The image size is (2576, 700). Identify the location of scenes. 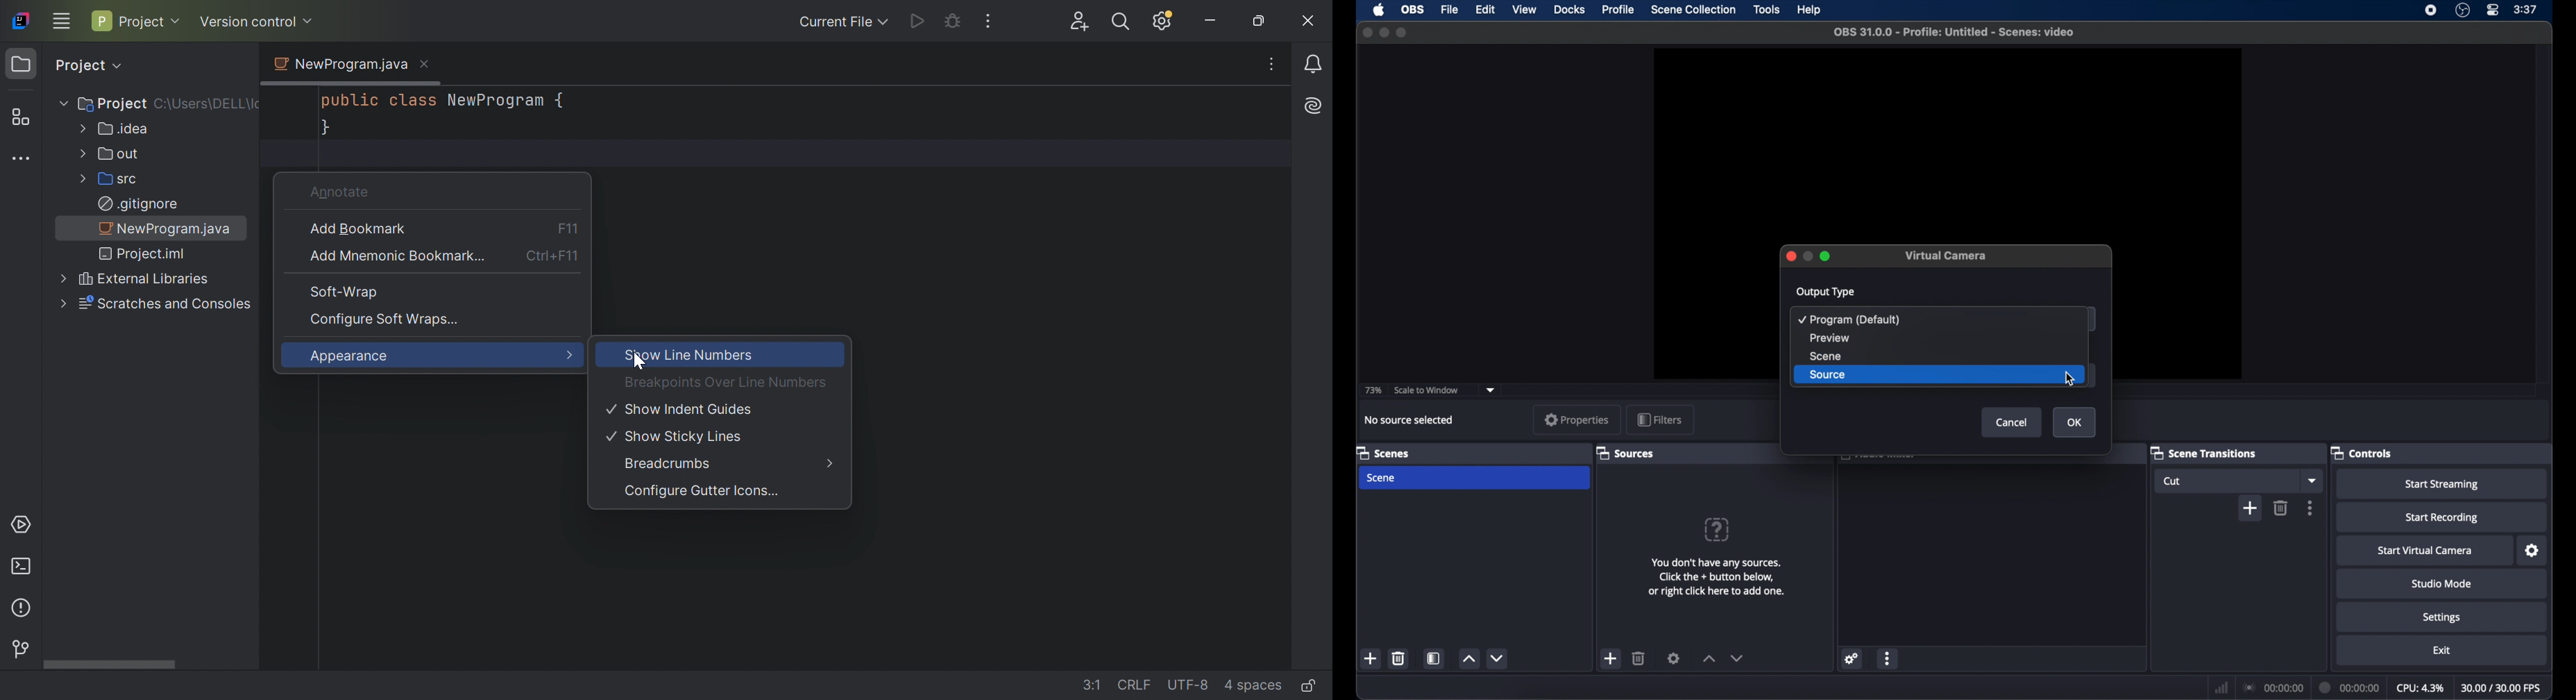
(1382, 452).